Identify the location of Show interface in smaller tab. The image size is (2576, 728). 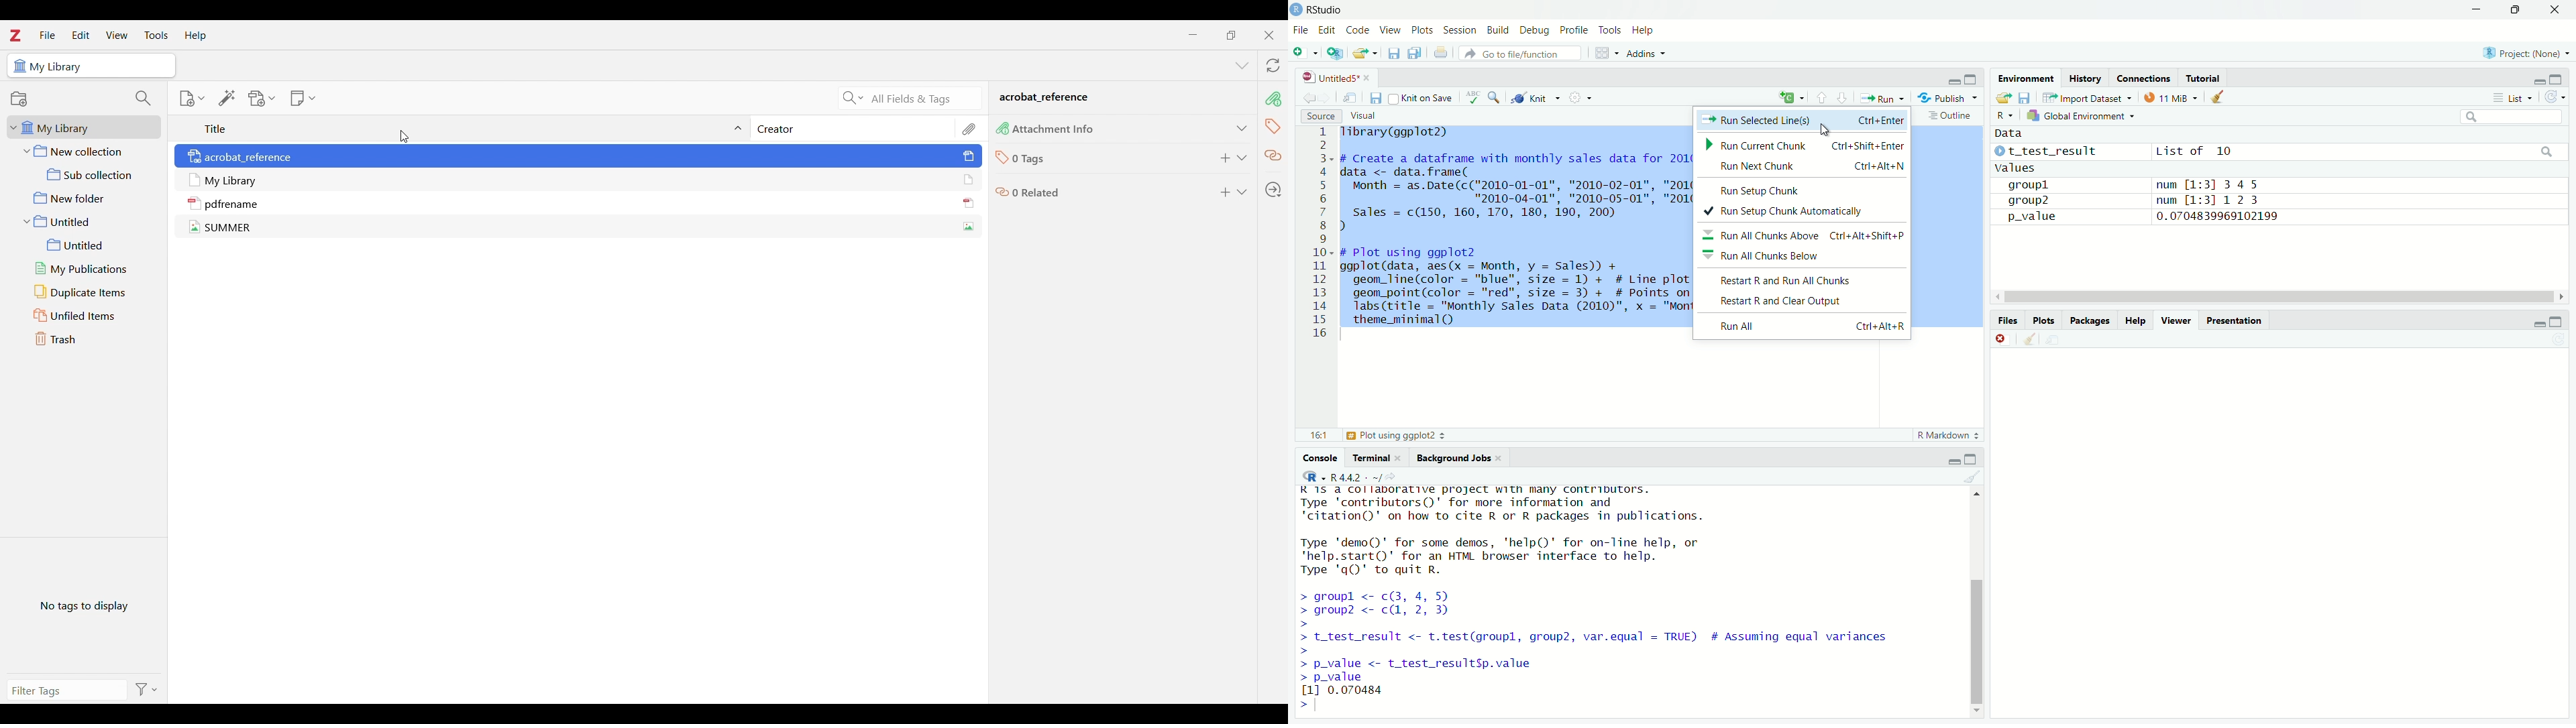
(1231, 36).